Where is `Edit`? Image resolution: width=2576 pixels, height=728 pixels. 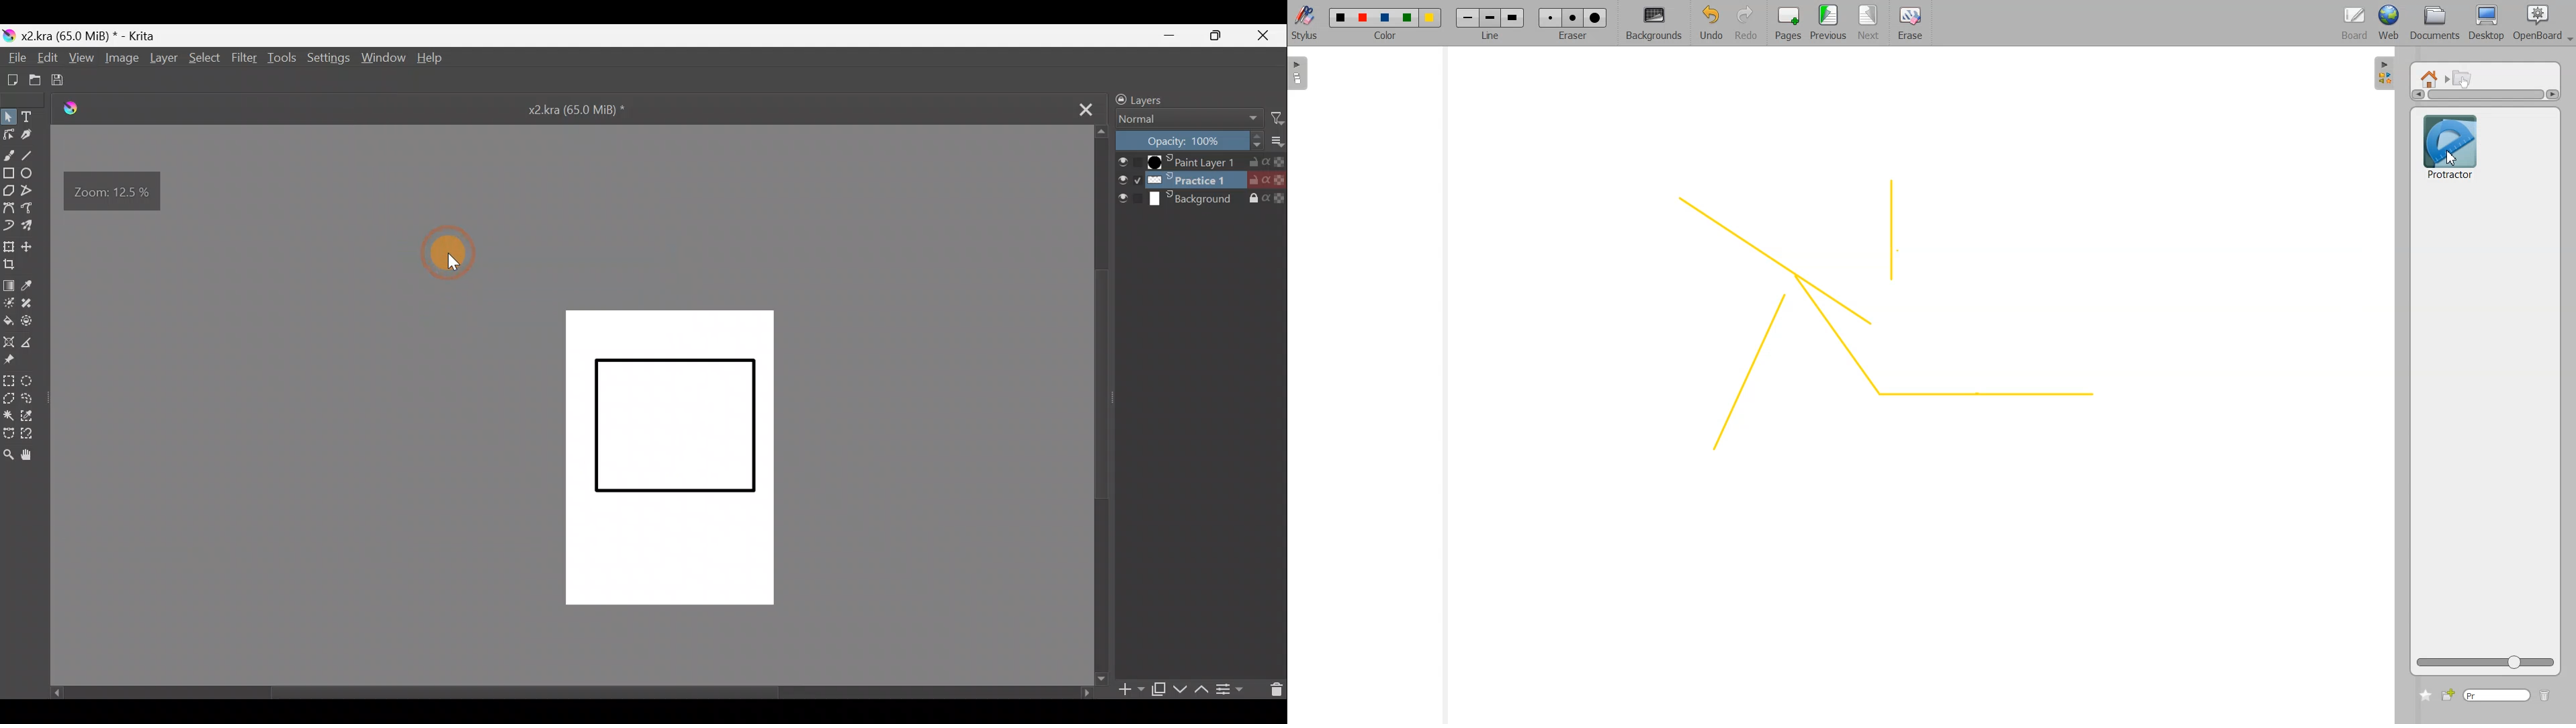
Edit is located at coordinates (50, 58).